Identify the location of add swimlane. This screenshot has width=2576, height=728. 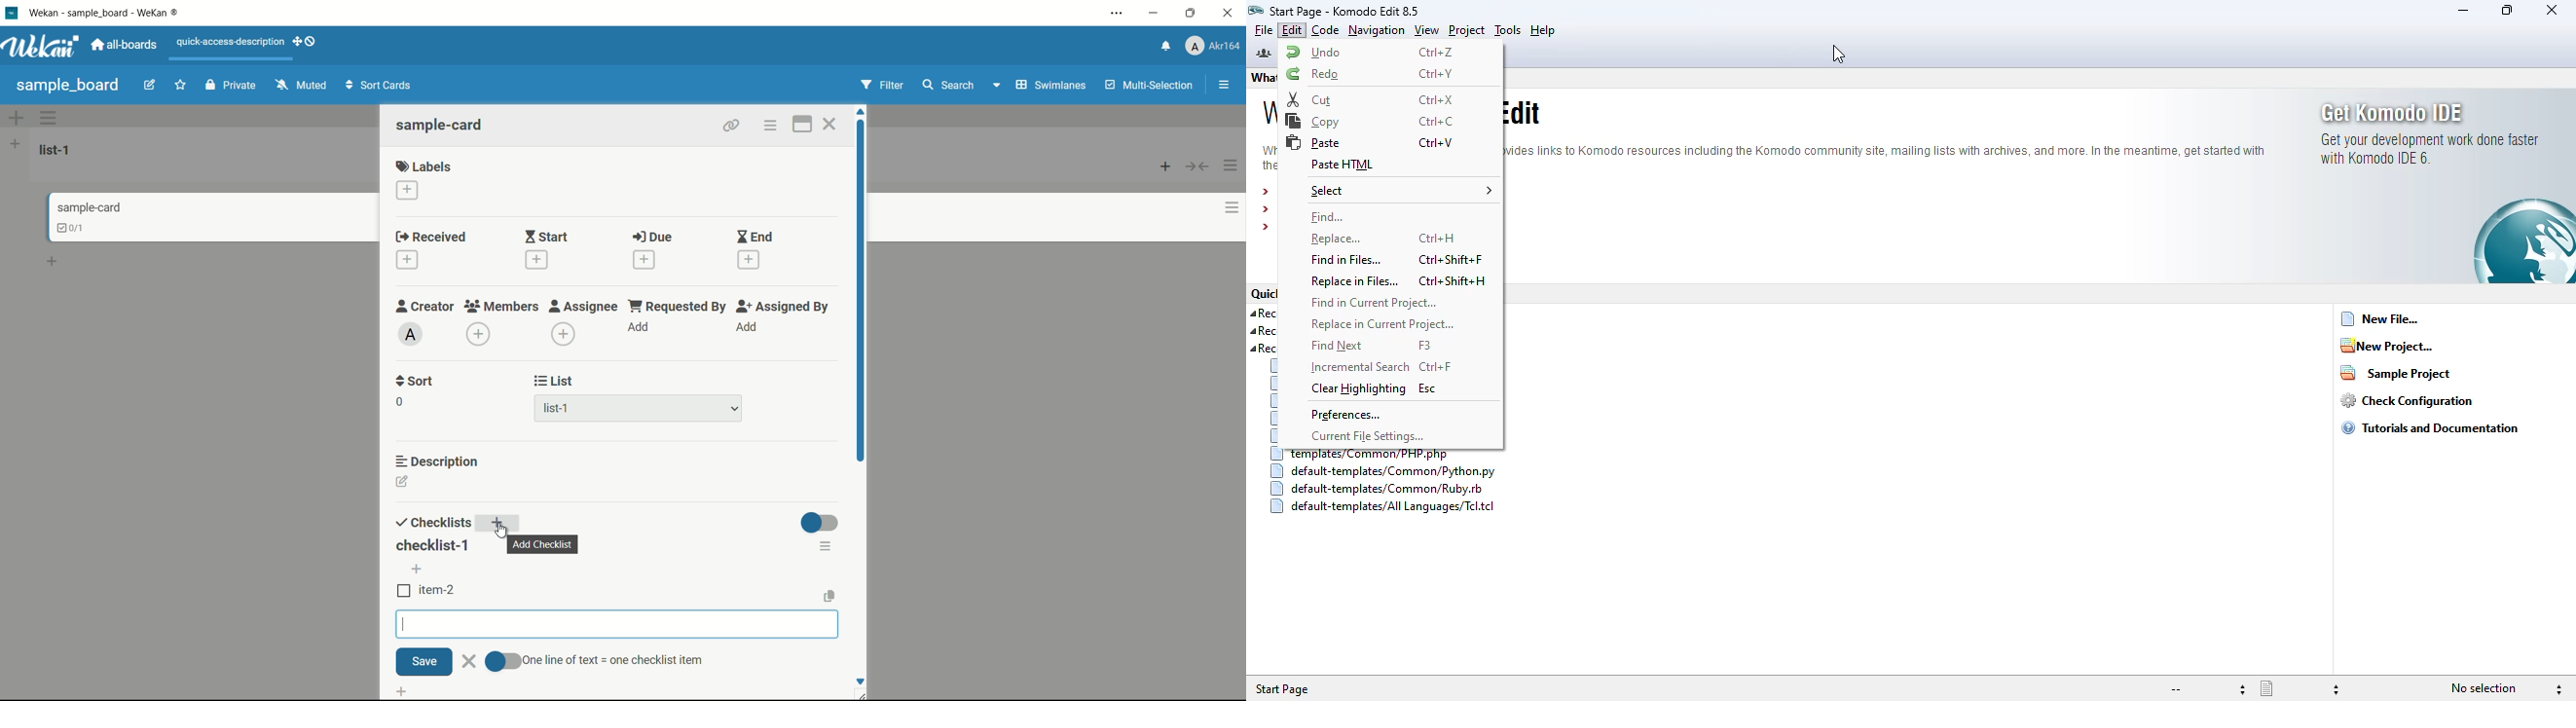
(15, 117).